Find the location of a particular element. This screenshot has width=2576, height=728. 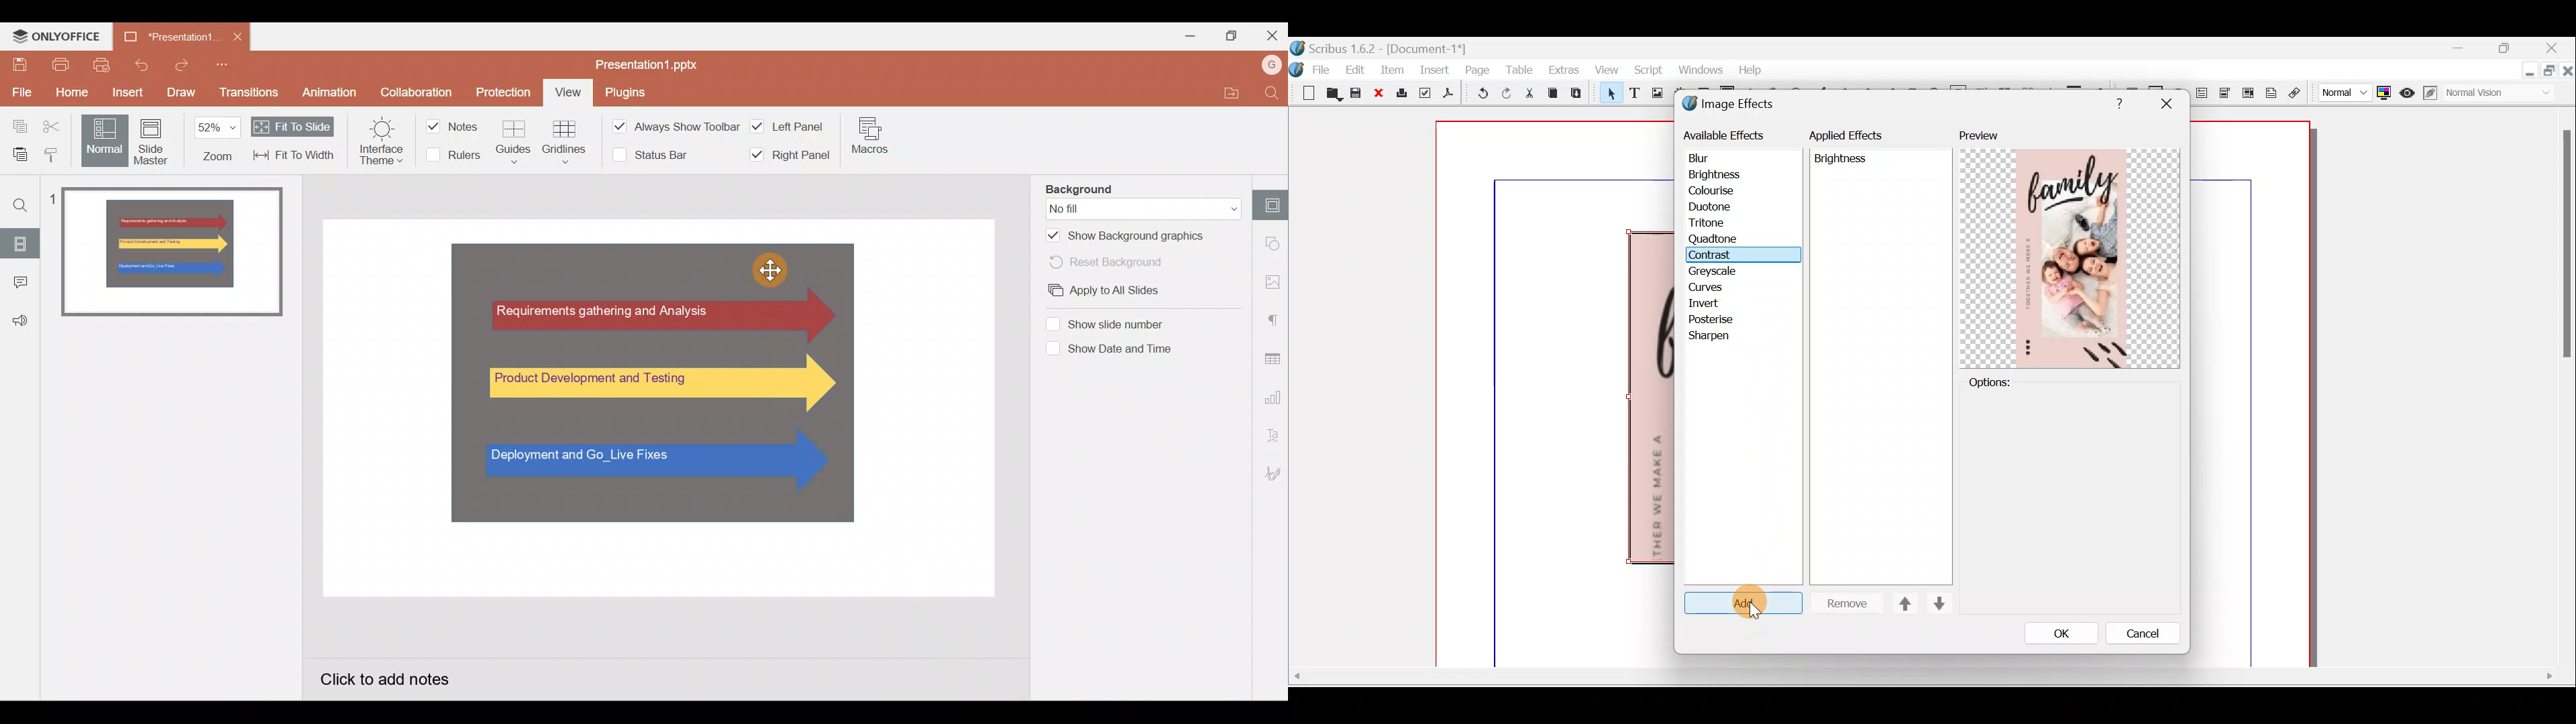

Edit is located at coordinates (1357, 69).